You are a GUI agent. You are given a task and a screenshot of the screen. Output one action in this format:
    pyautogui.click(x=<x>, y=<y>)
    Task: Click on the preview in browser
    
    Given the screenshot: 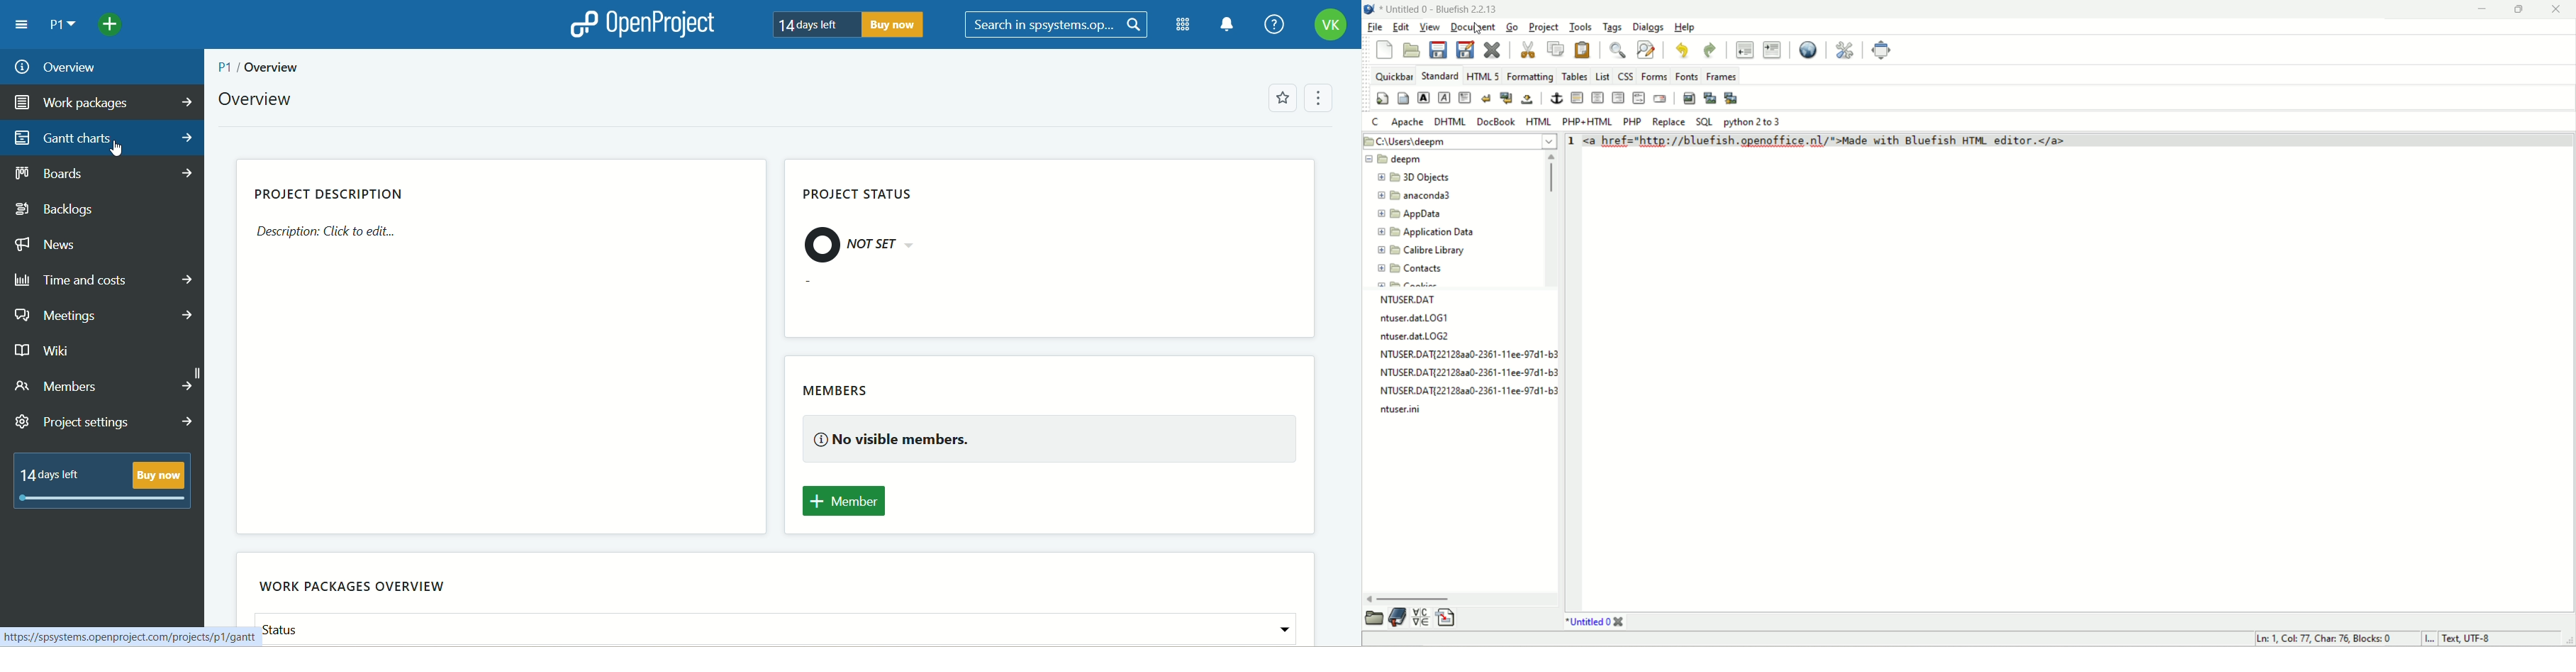 What is the action you would take?
    pyautogui.click(x=1809, y=49)
    